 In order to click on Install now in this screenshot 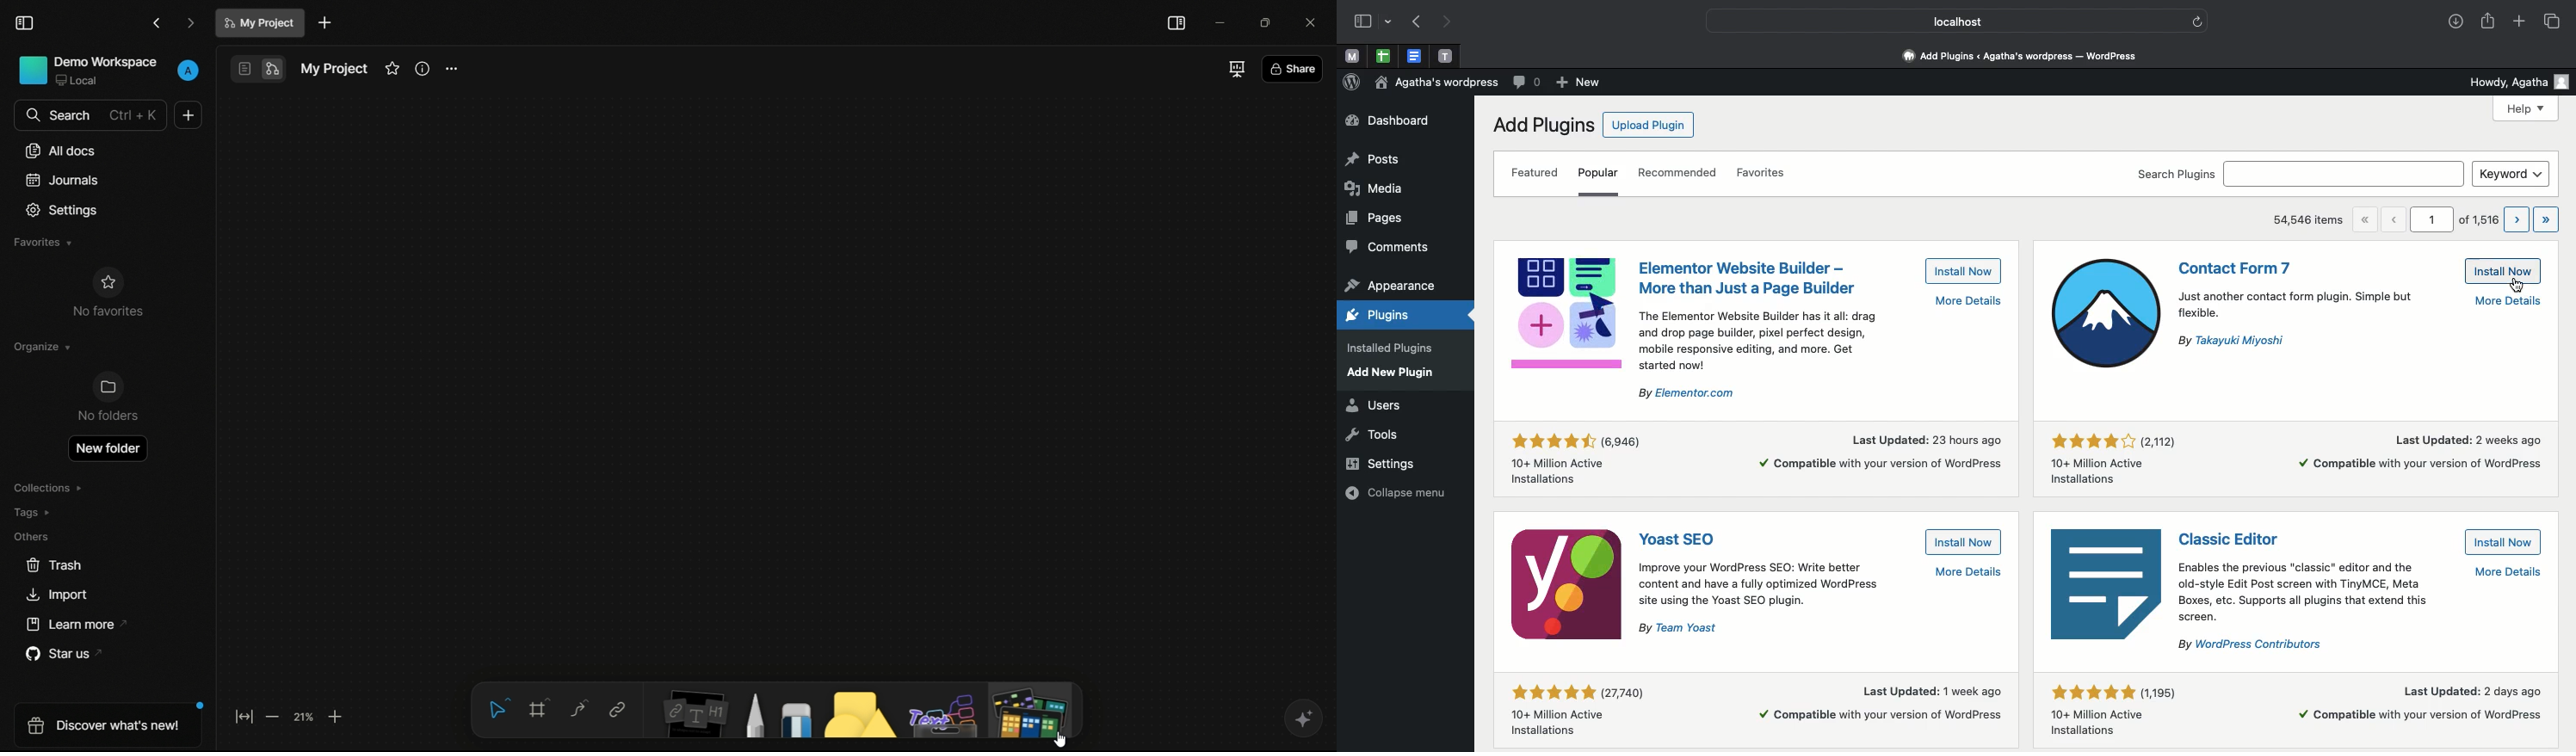, I will do `click(1961, 542)`.